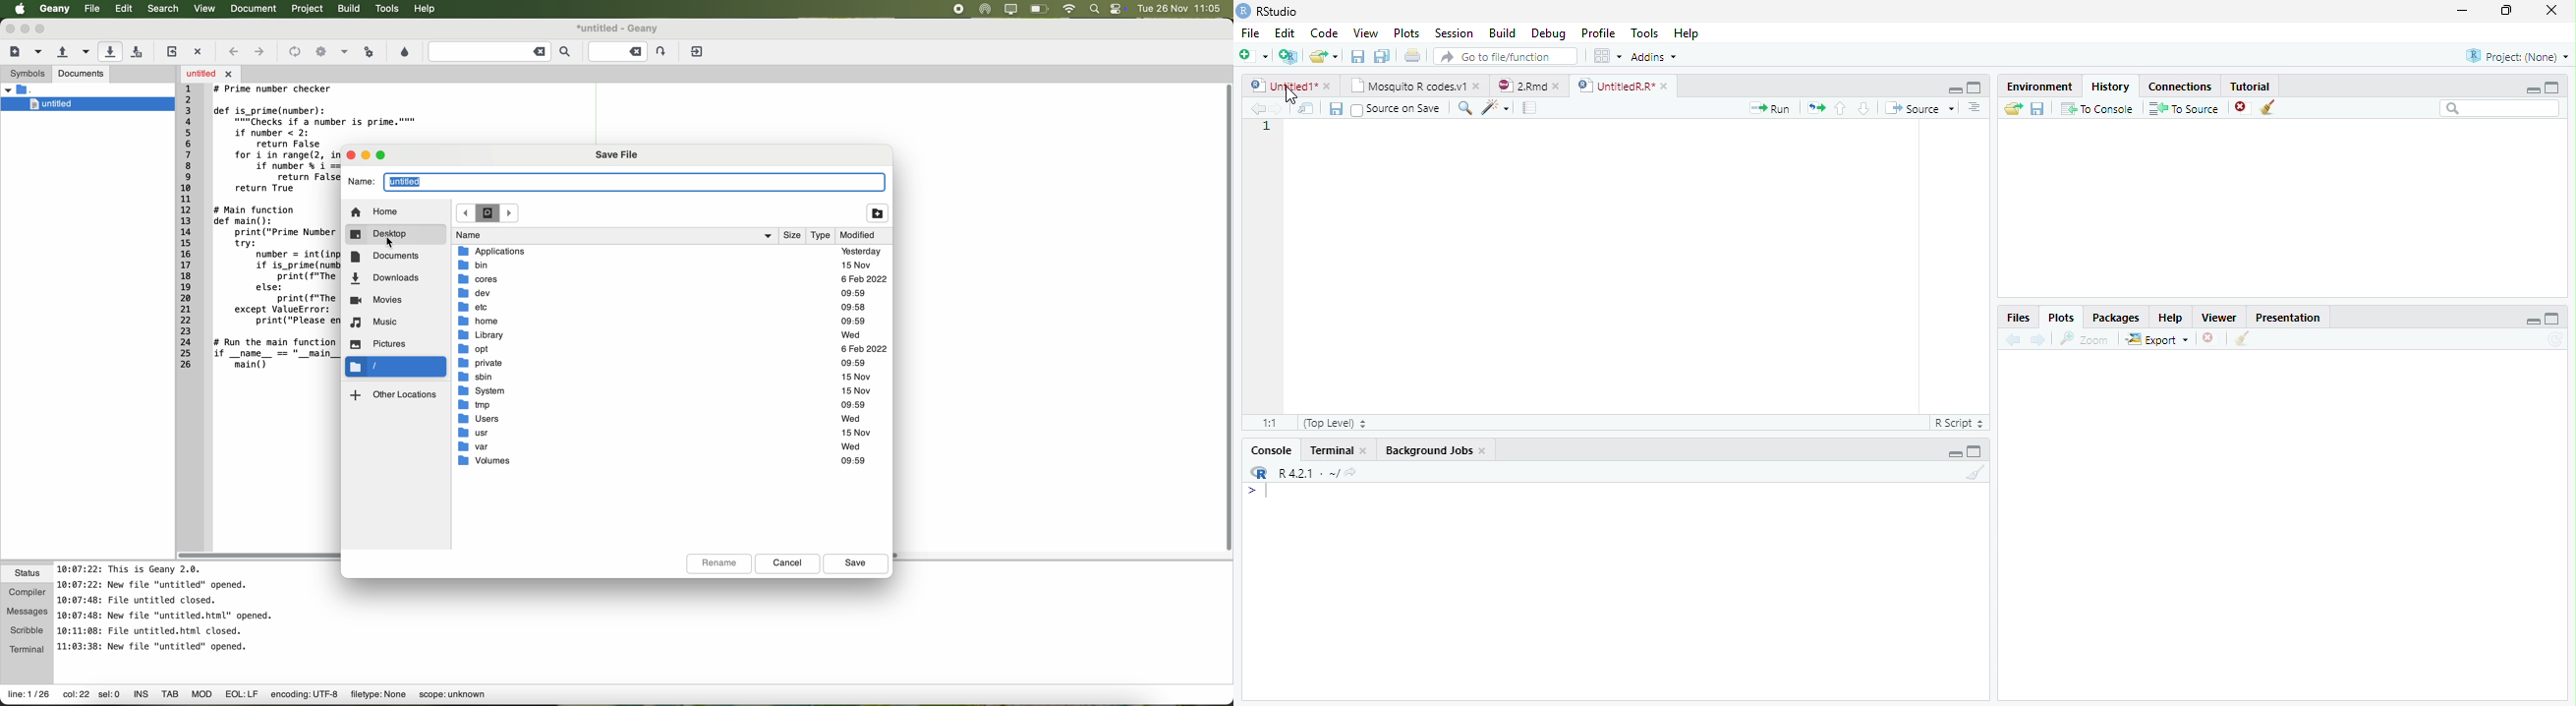  I want to click on help, so click(2171, 318).